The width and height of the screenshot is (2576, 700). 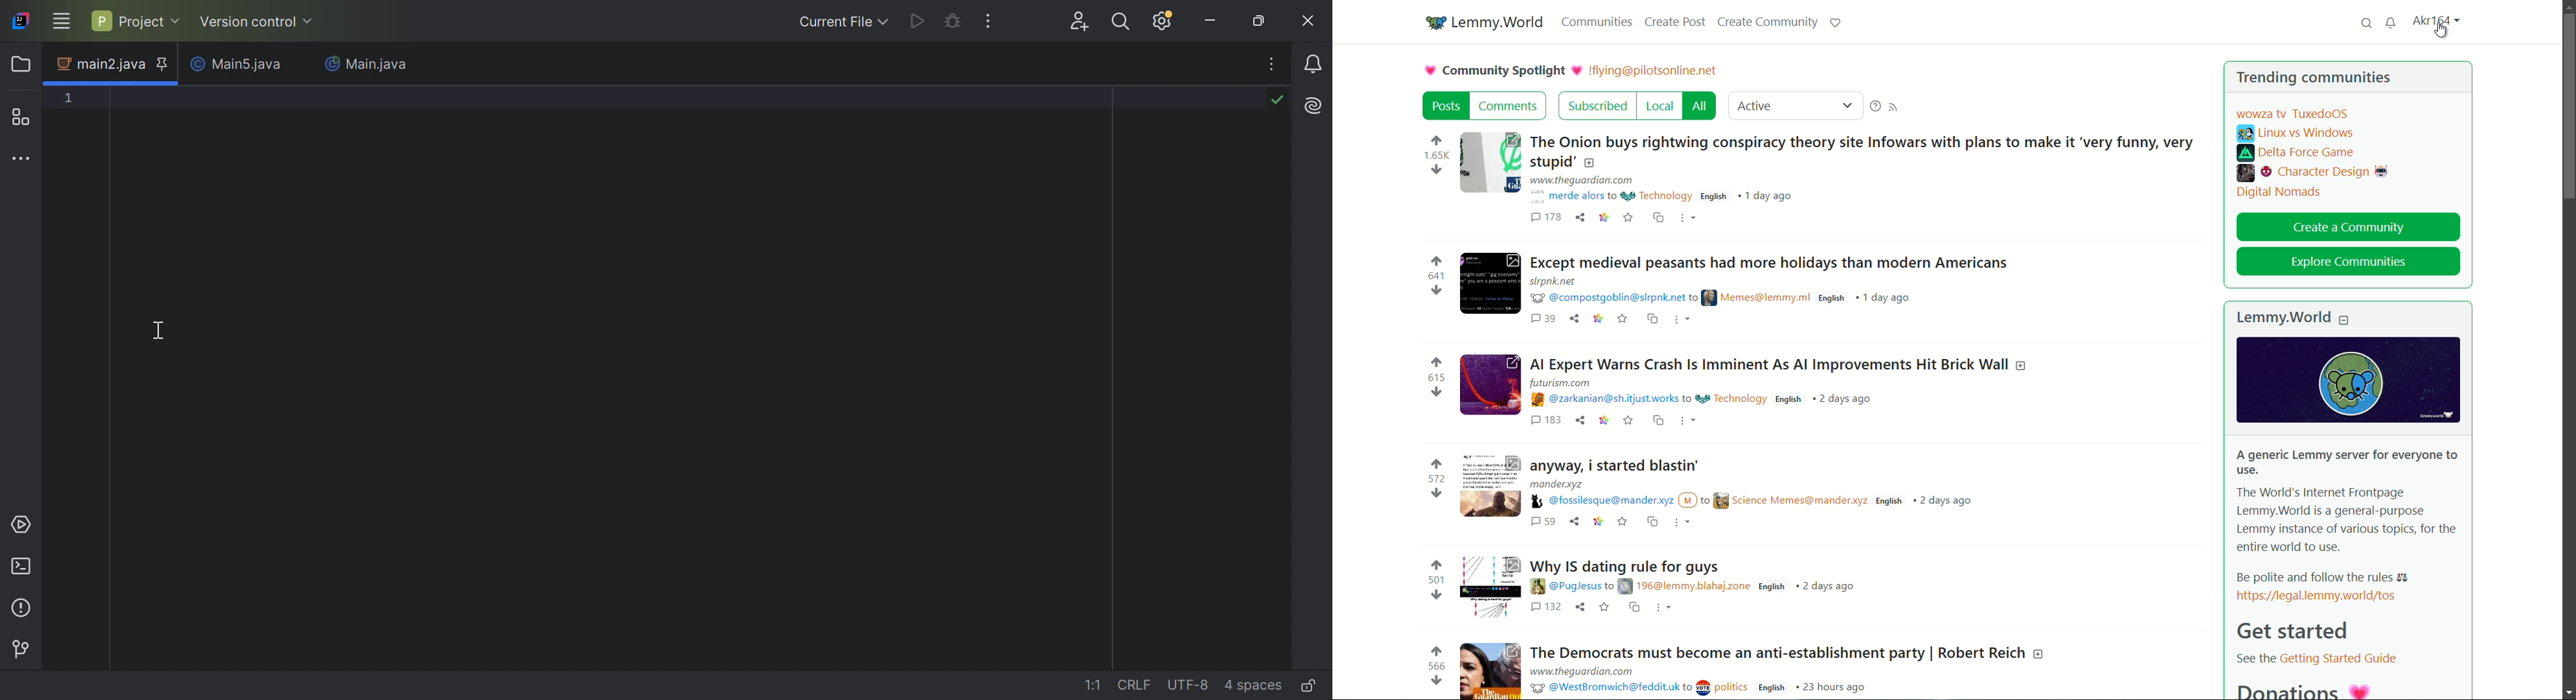 What do you see at coordinates (2348, 515) in the screenshot?
I see `about lemmy.world` at bounding box center [2348, 515].